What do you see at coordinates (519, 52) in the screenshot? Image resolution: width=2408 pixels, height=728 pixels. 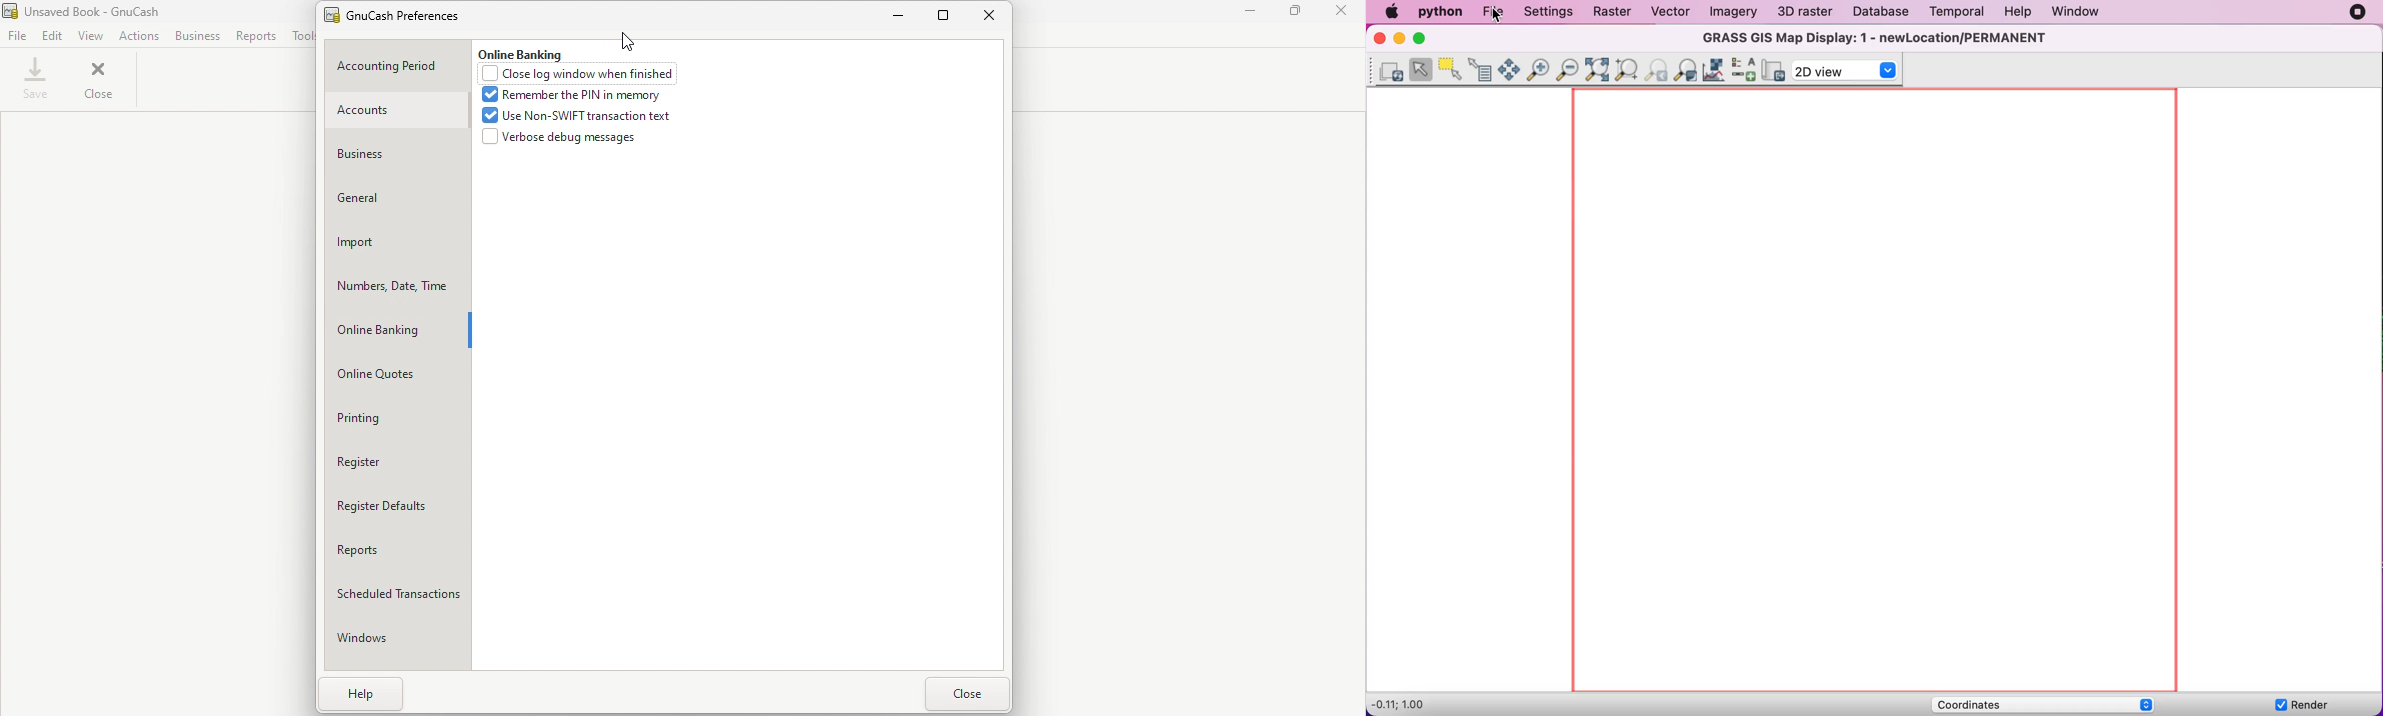 I see `Online banking` at bounding box center [519, 52].